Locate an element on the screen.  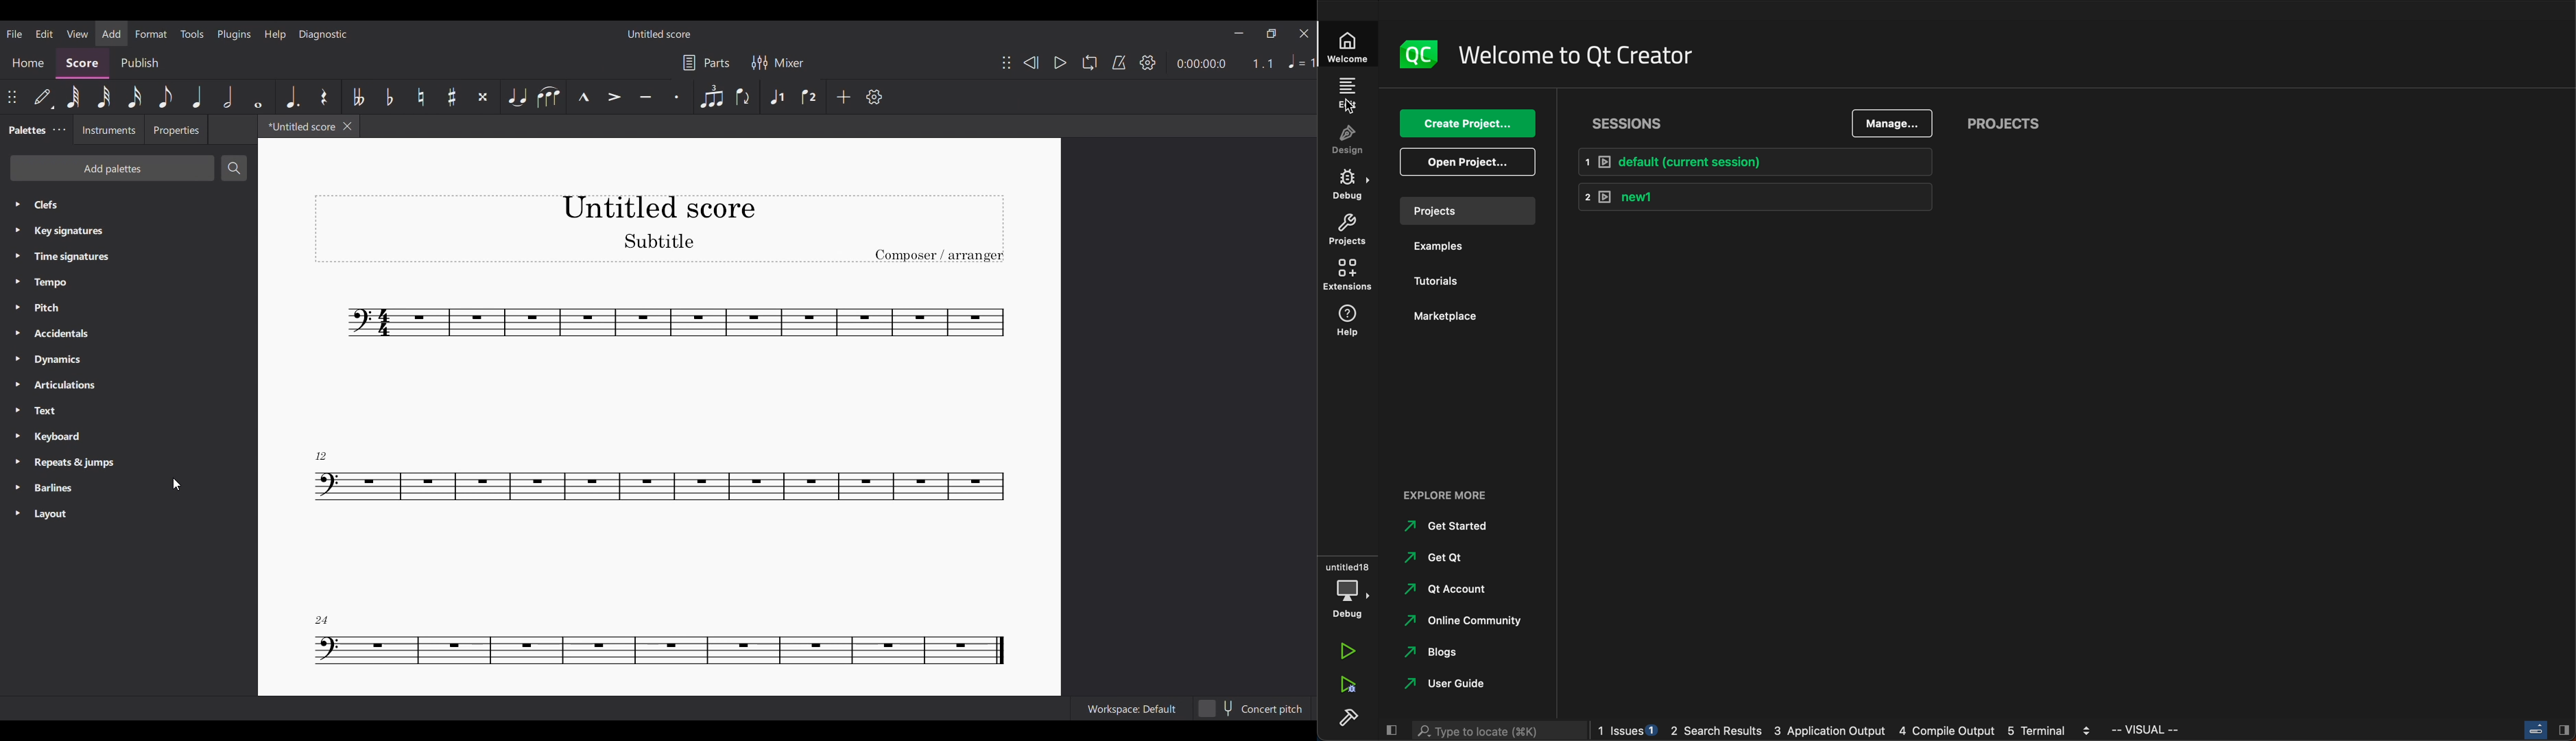
Voice 1 is located at coordinates (451, 93).